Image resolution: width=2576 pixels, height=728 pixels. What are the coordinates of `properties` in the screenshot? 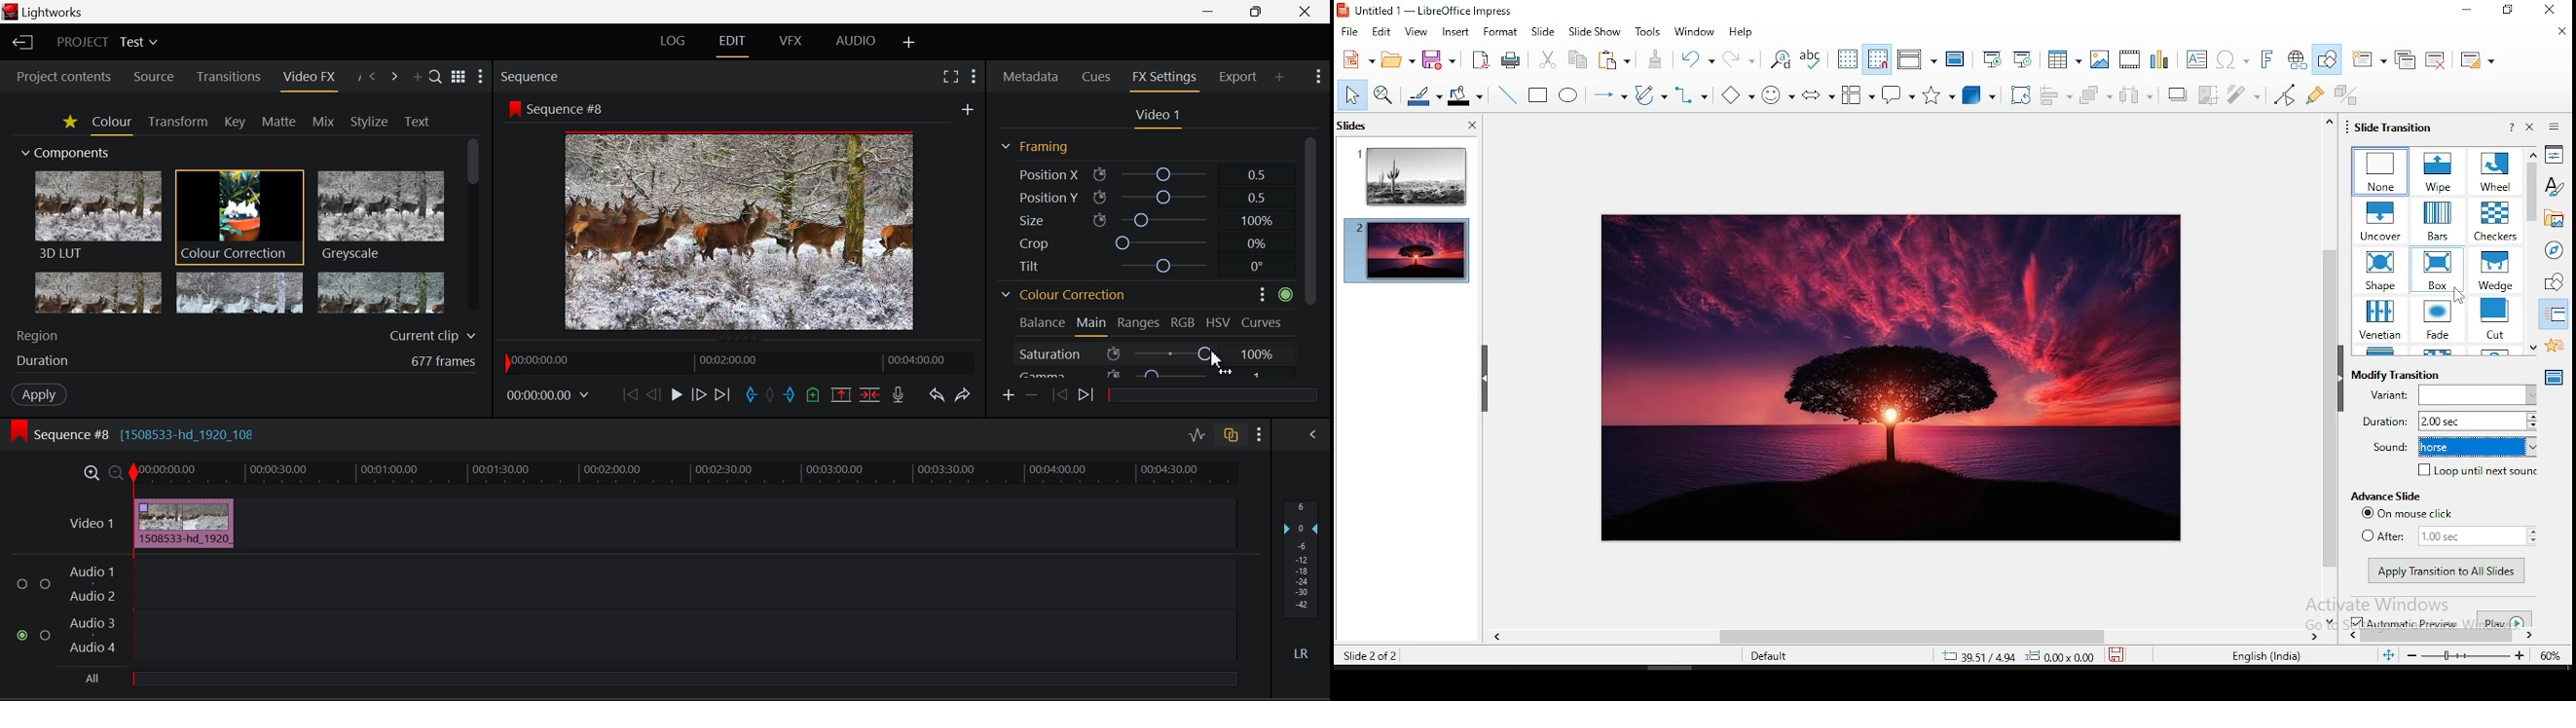 It's located at (2552, 156).